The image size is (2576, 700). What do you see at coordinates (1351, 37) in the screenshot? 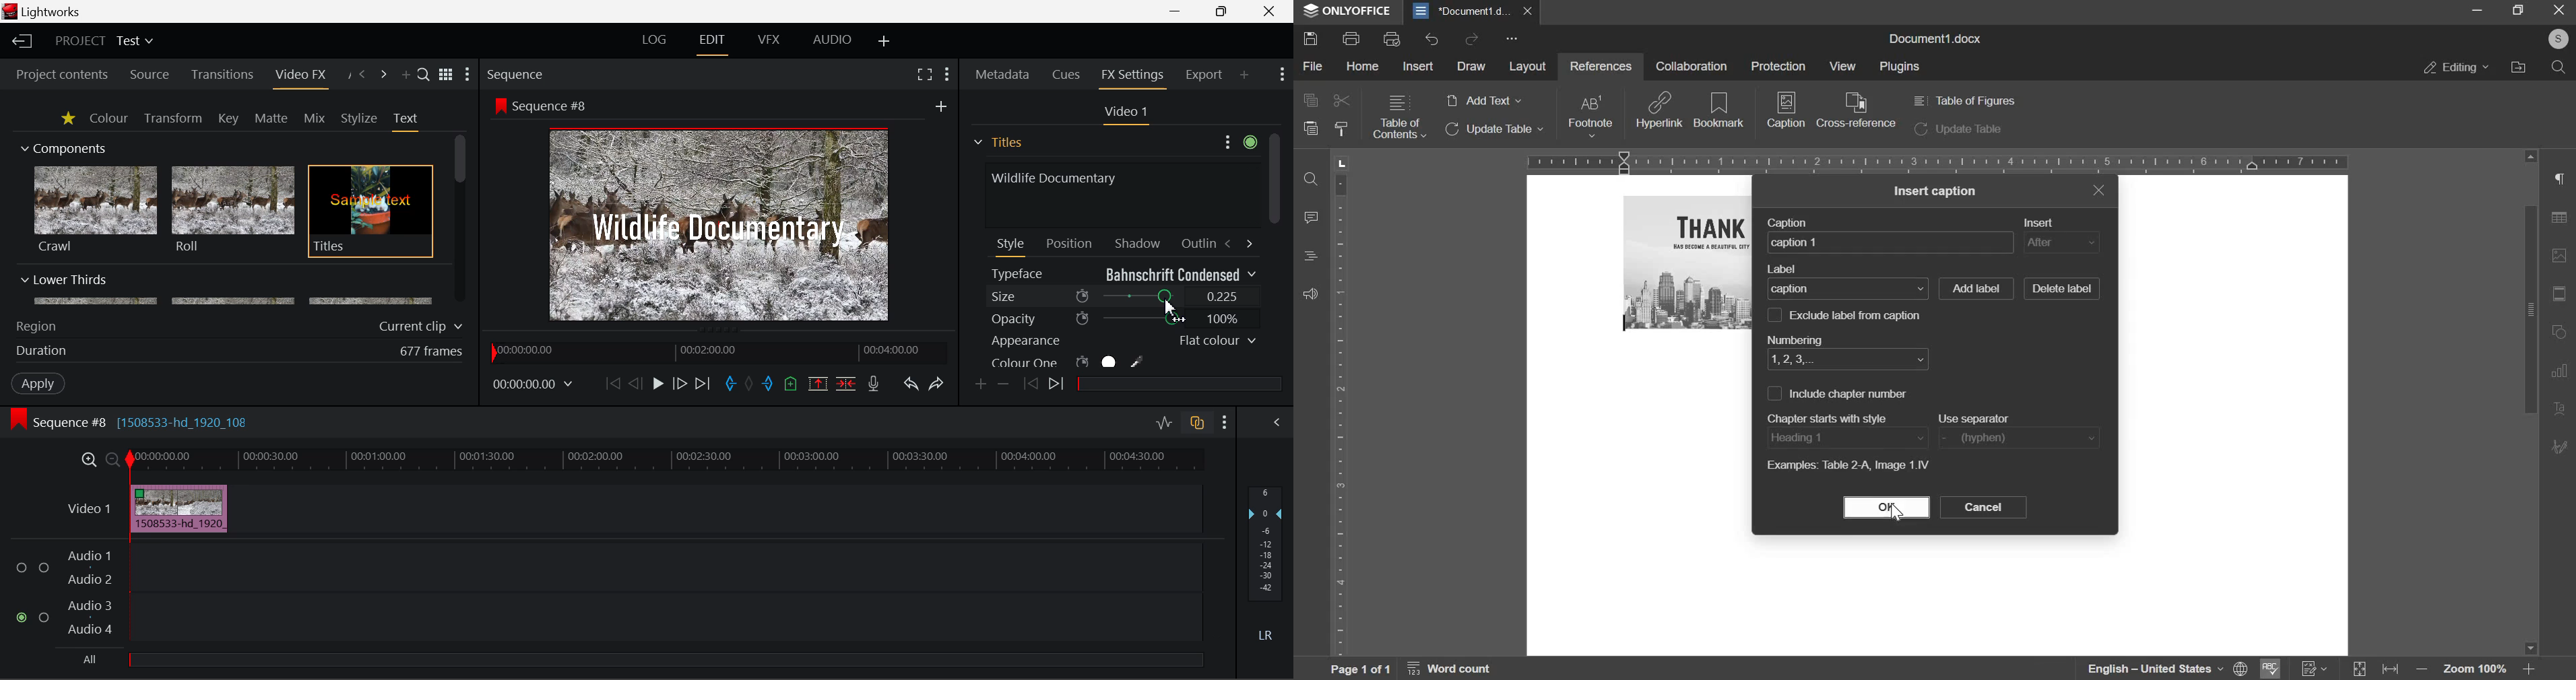
I see `print` at bounding box center [1351, 37].